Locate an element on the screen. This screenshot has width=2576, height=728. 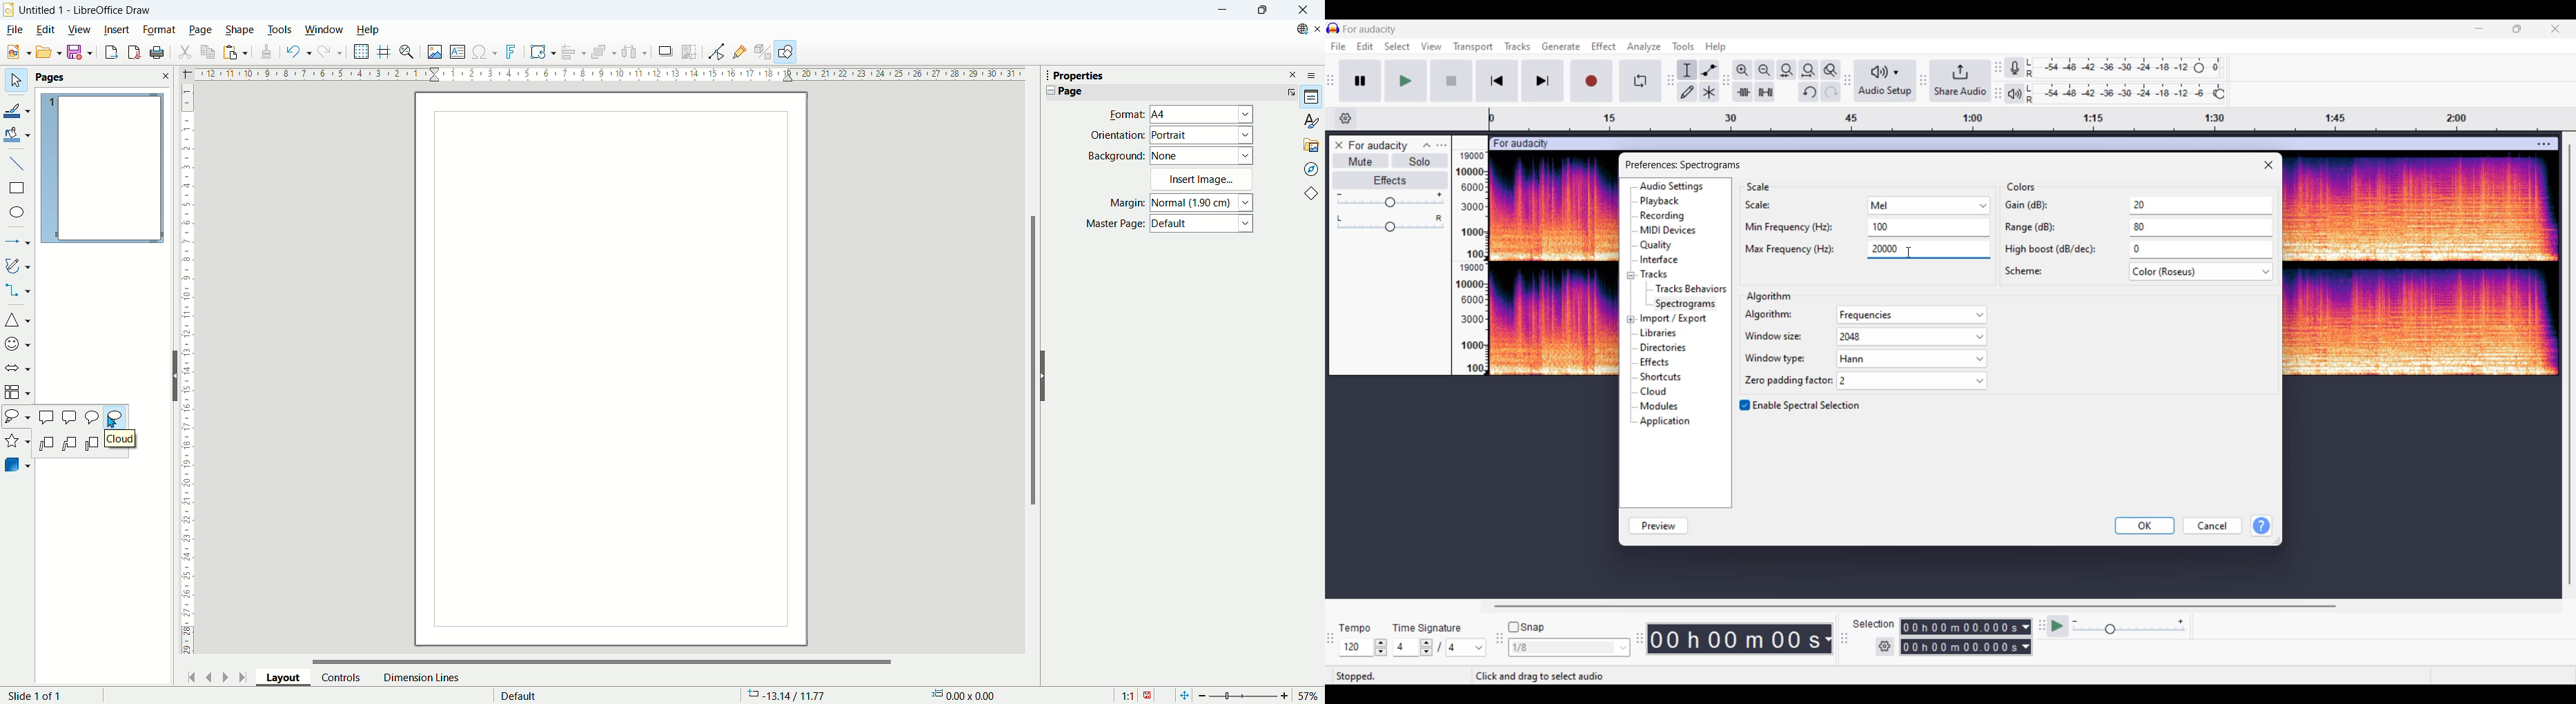
page is located at coordinates (102, 169).